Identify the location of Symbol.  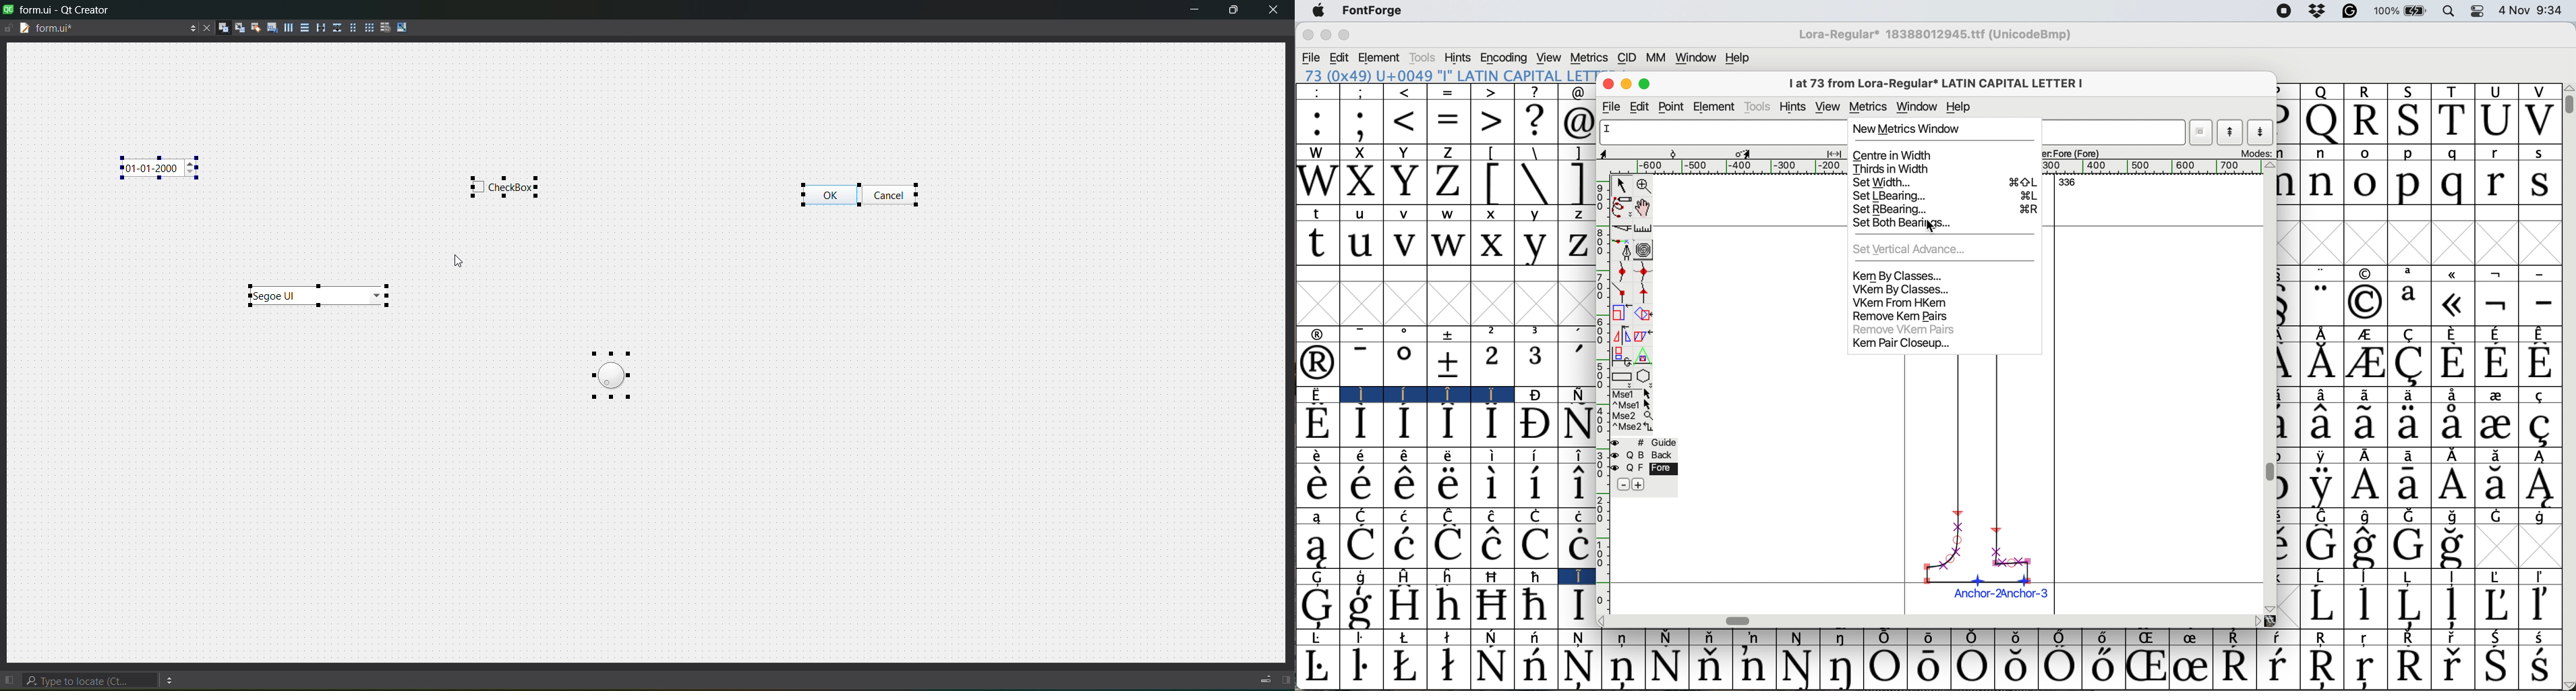
(2323, 667).